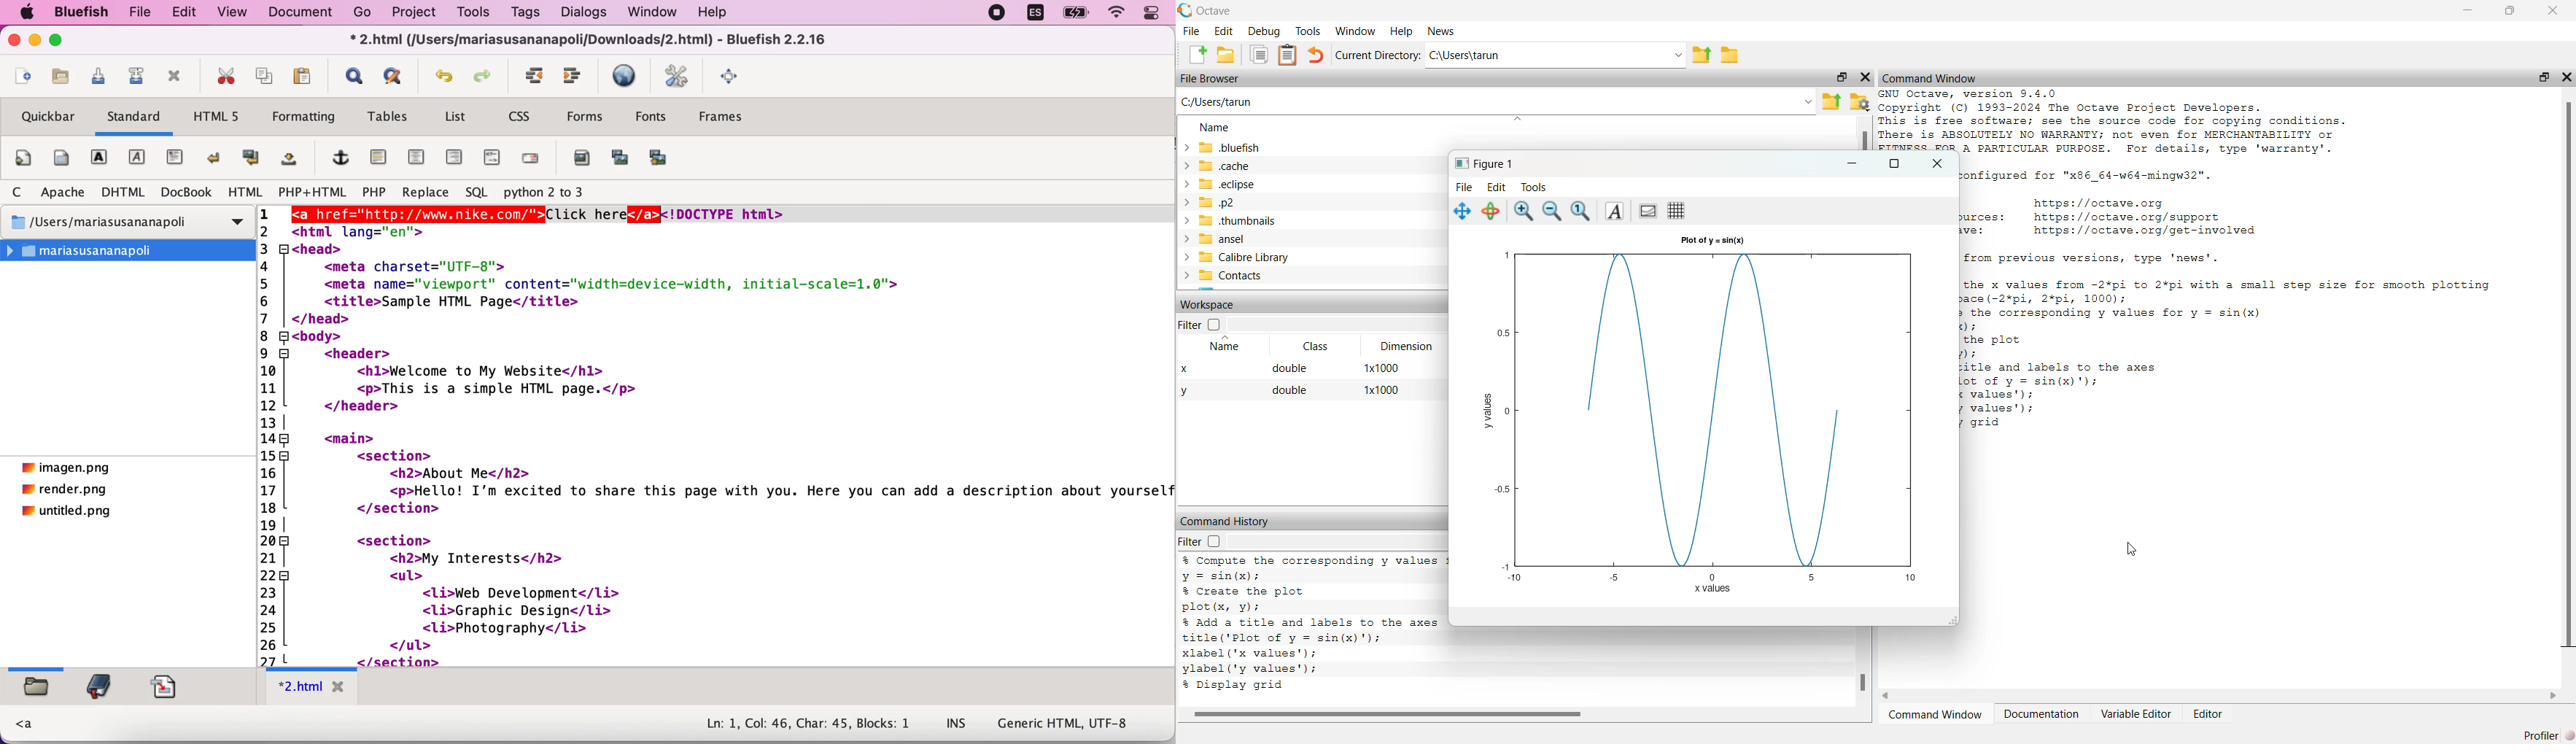  I want to click on reset zoom, so click(1582, 212).